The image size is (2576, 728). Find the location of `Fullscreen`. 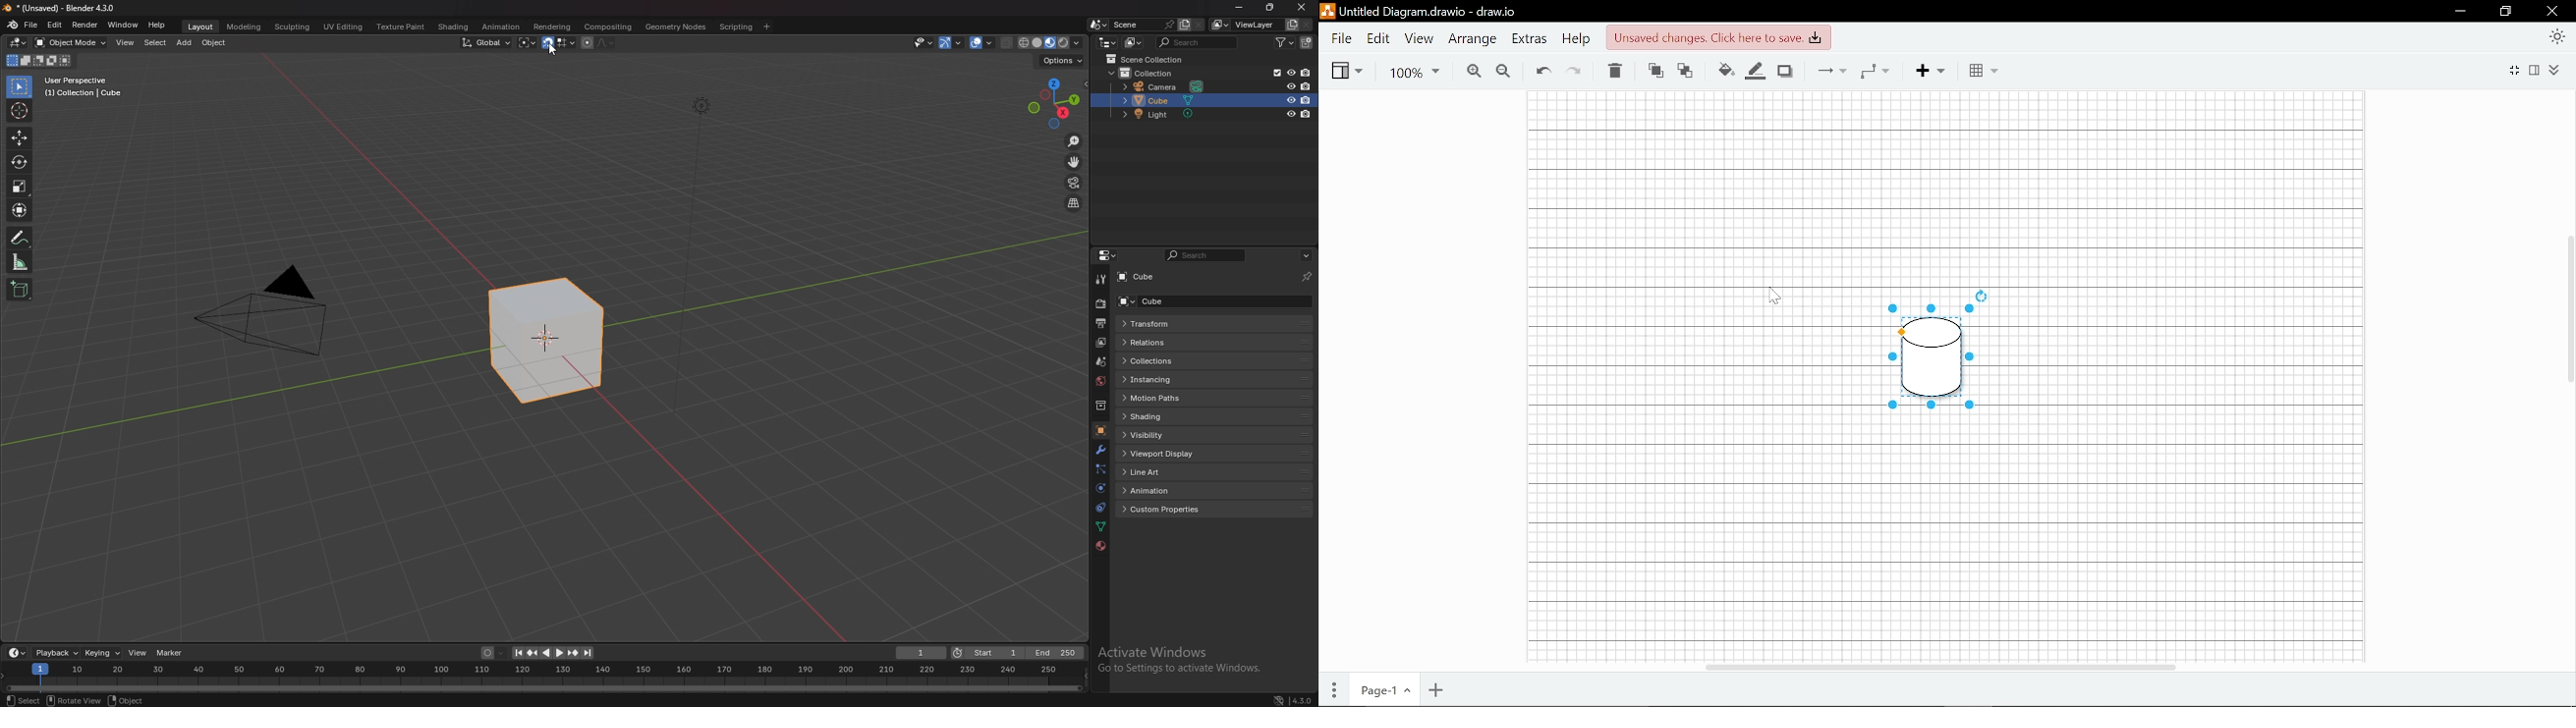

Fullscreen is located at coordinates (2515, 69).